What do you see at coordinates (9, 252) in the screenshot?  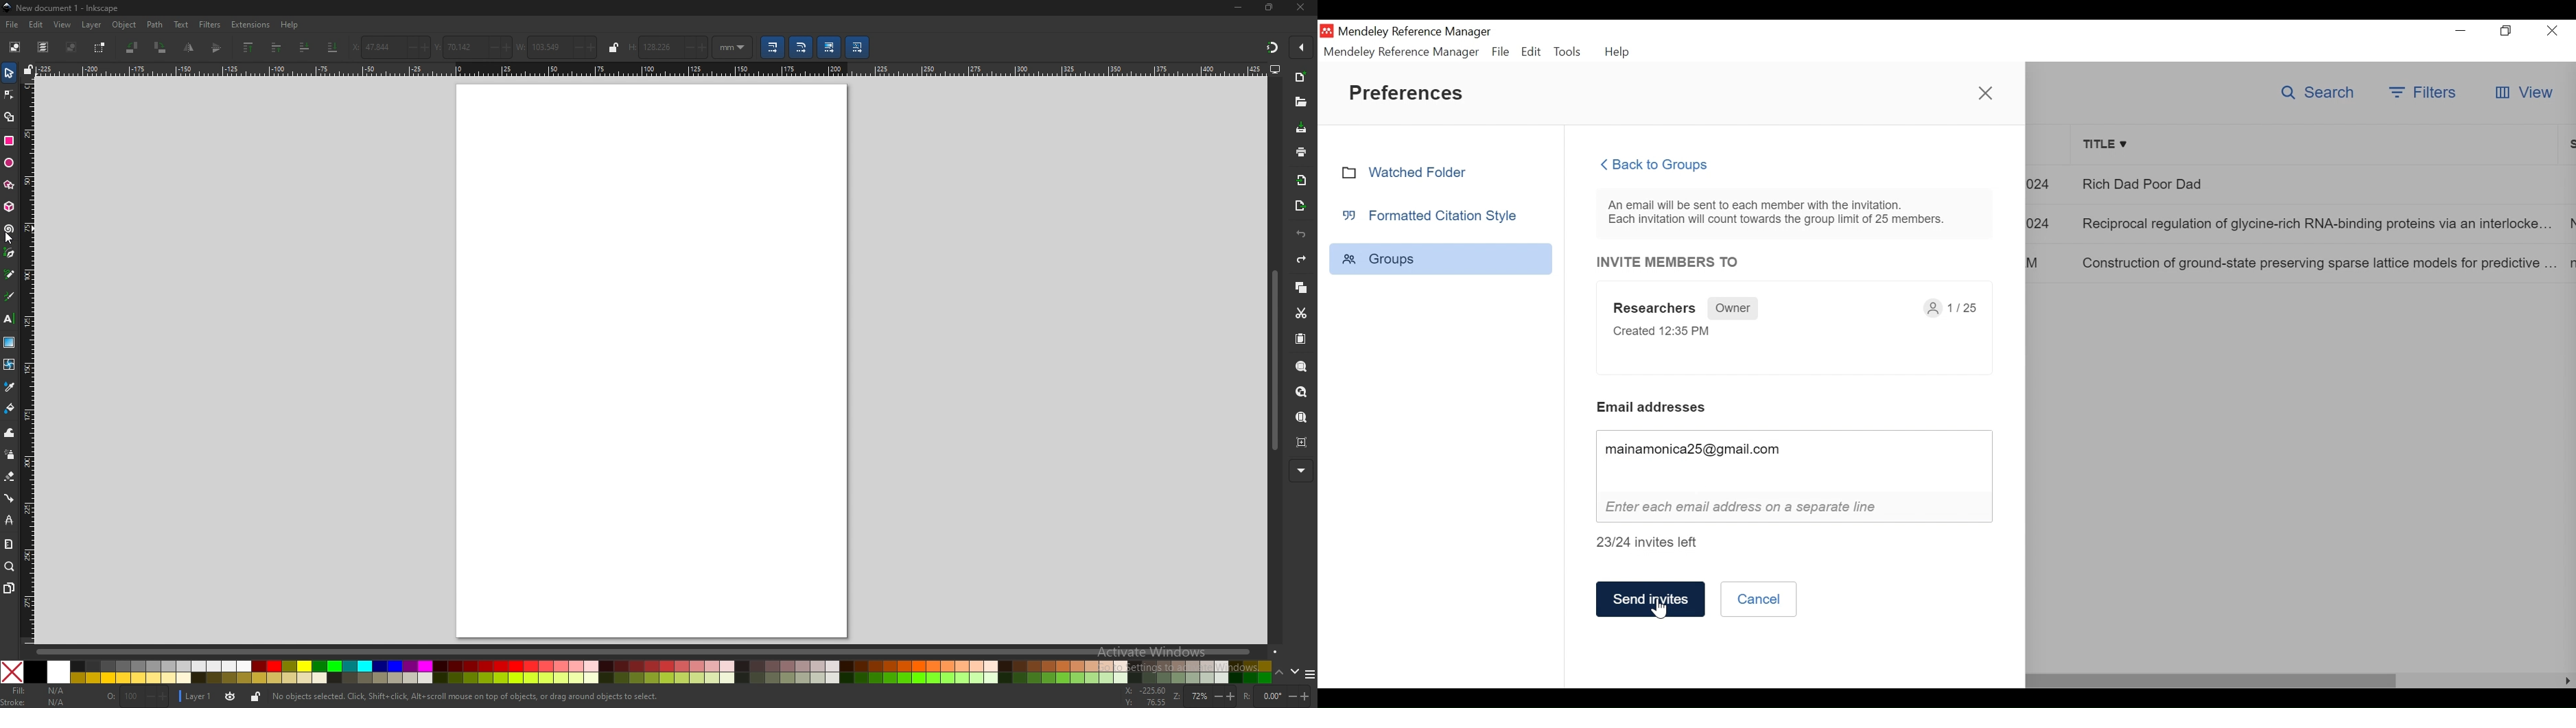 I see `pen` at bounding box center [9, 252].